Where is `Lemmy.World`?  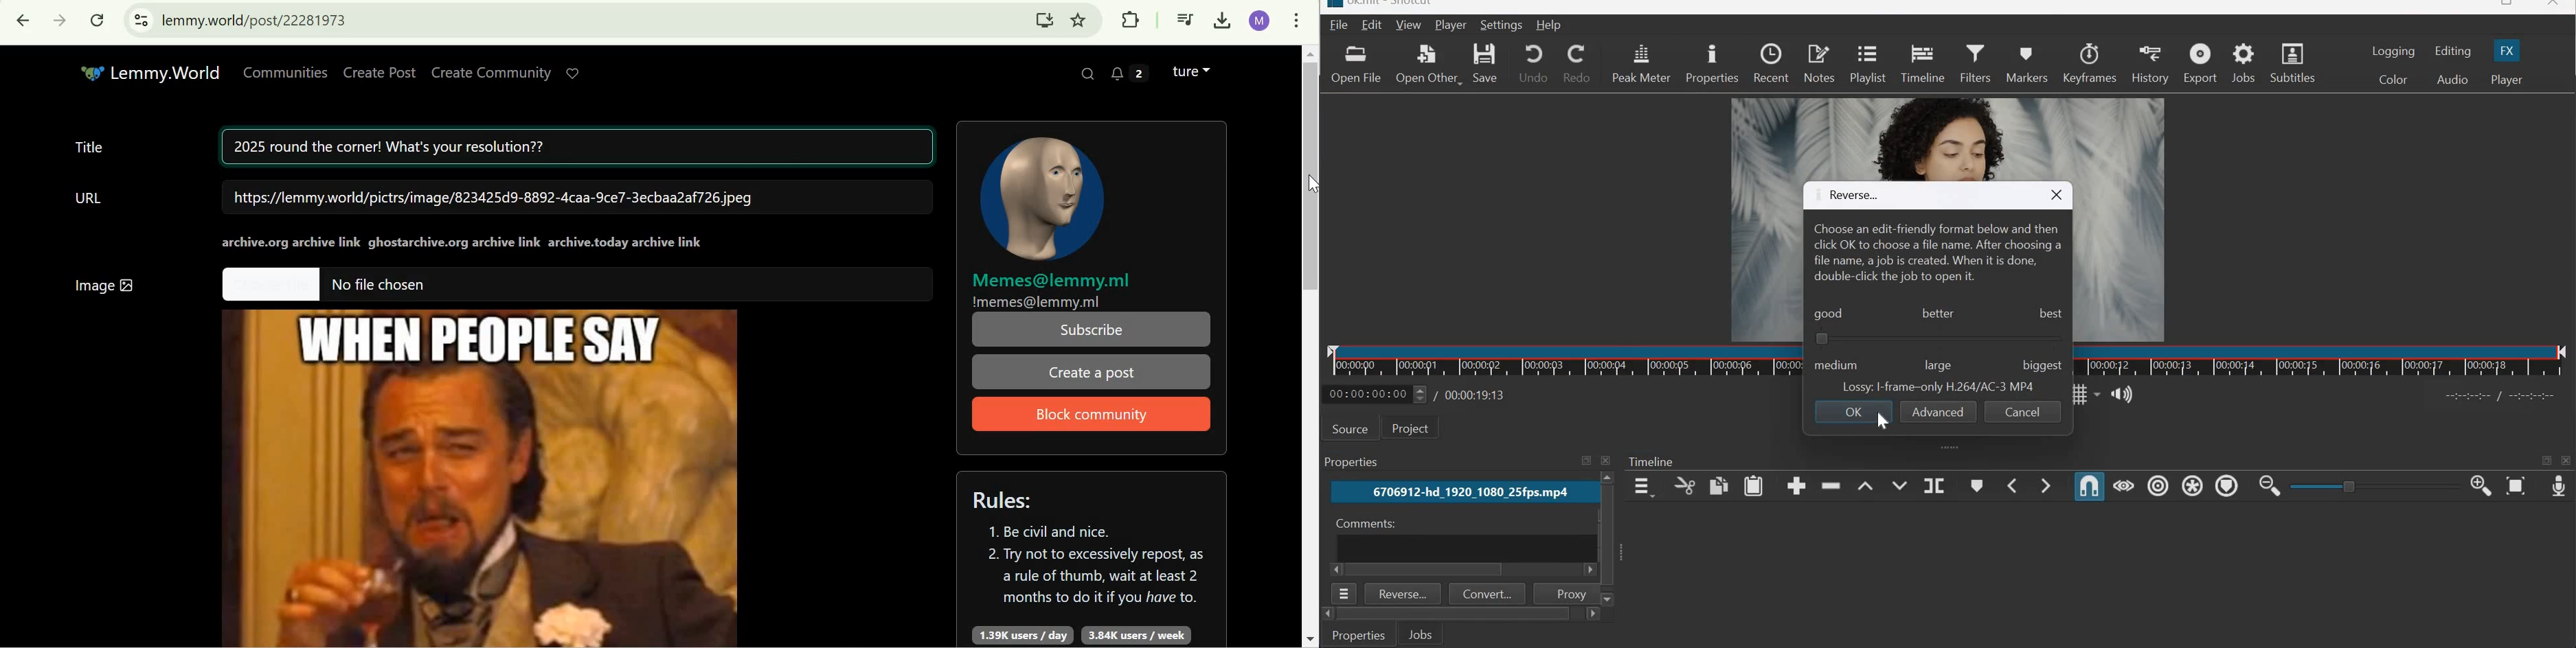 Lemmy.World is located at coordinates (165, 73).